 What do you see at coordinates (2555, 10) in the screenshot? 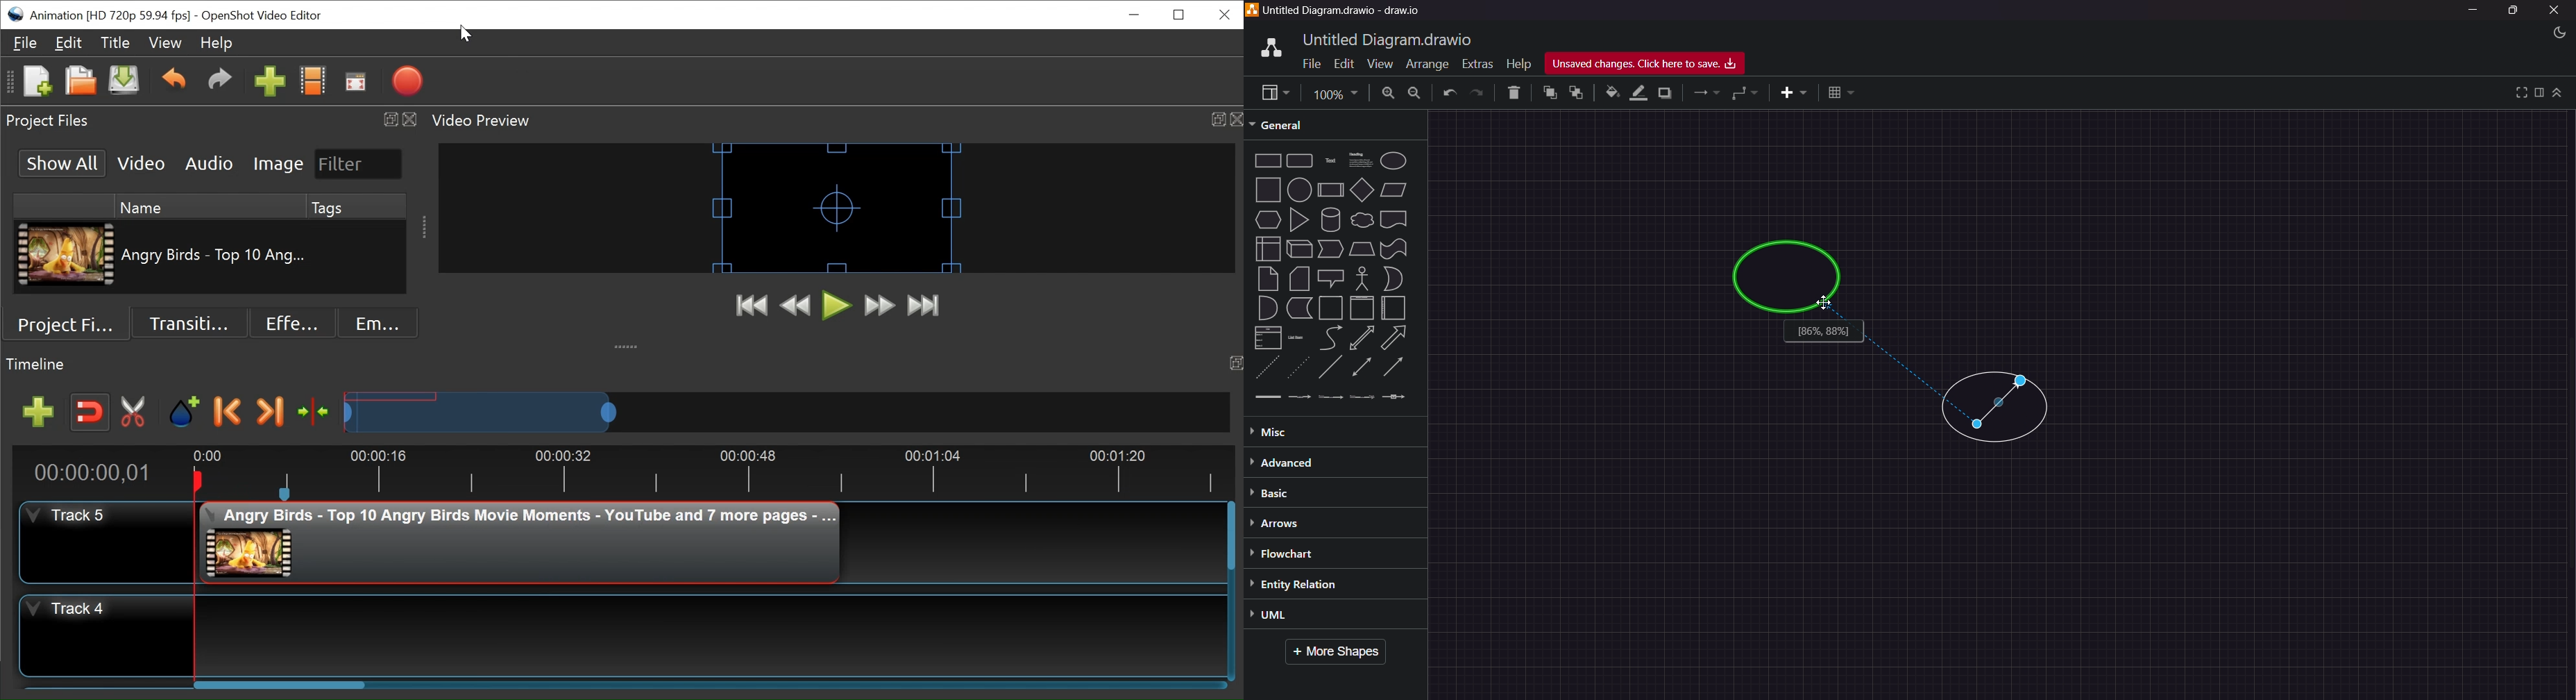
I see `Close` at bounding box center [2555, 10].